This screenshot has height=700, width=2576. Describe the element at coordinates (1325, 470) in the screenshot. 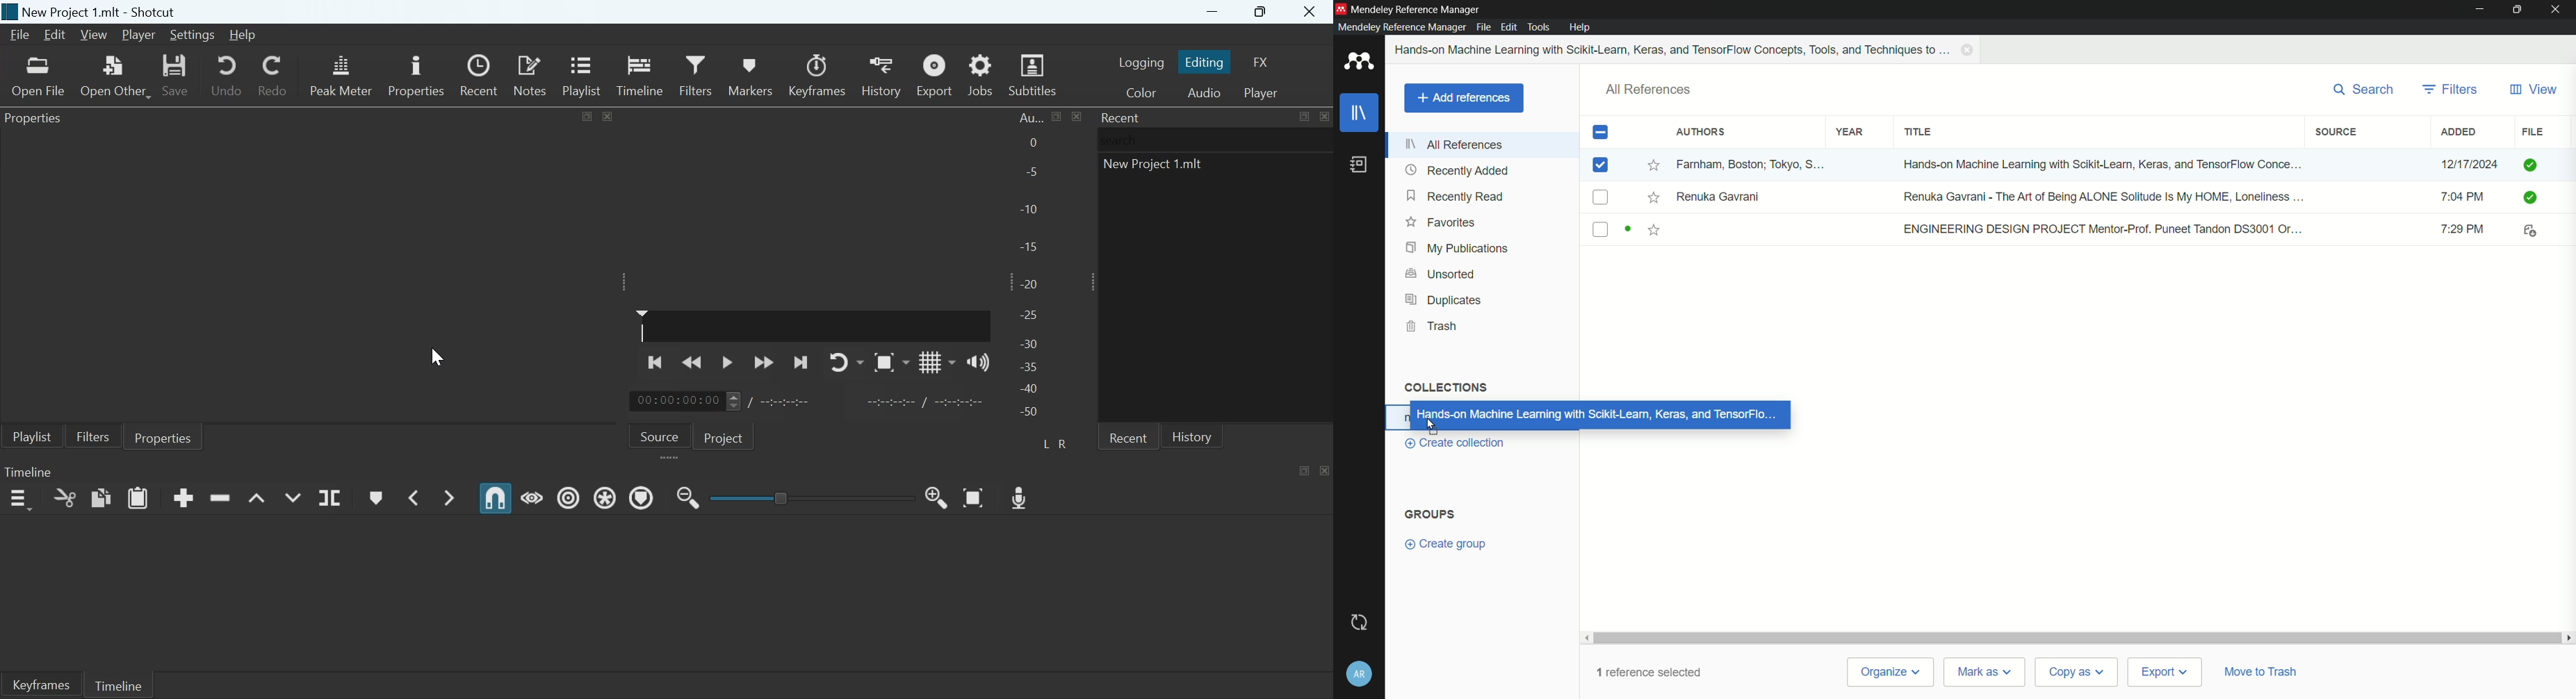

I see `Close` at that location.